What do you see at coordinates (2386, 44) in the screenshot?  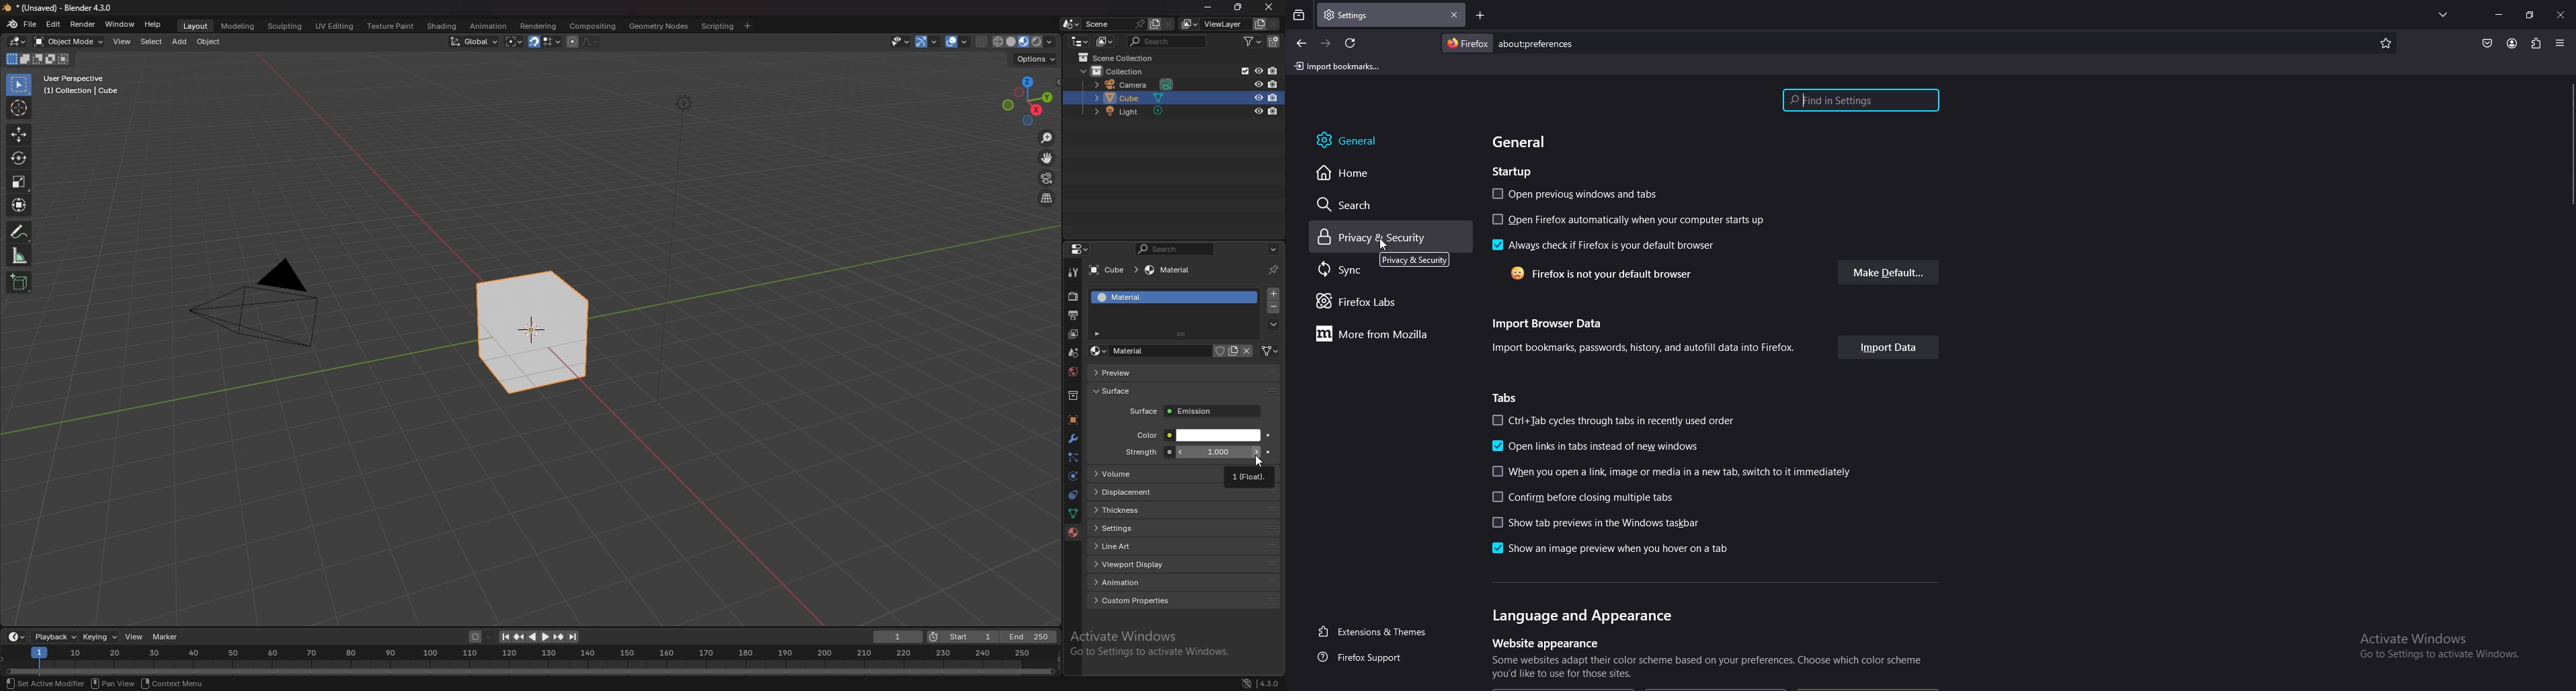 I see `bookmark` at bounding box center [2386, 44].